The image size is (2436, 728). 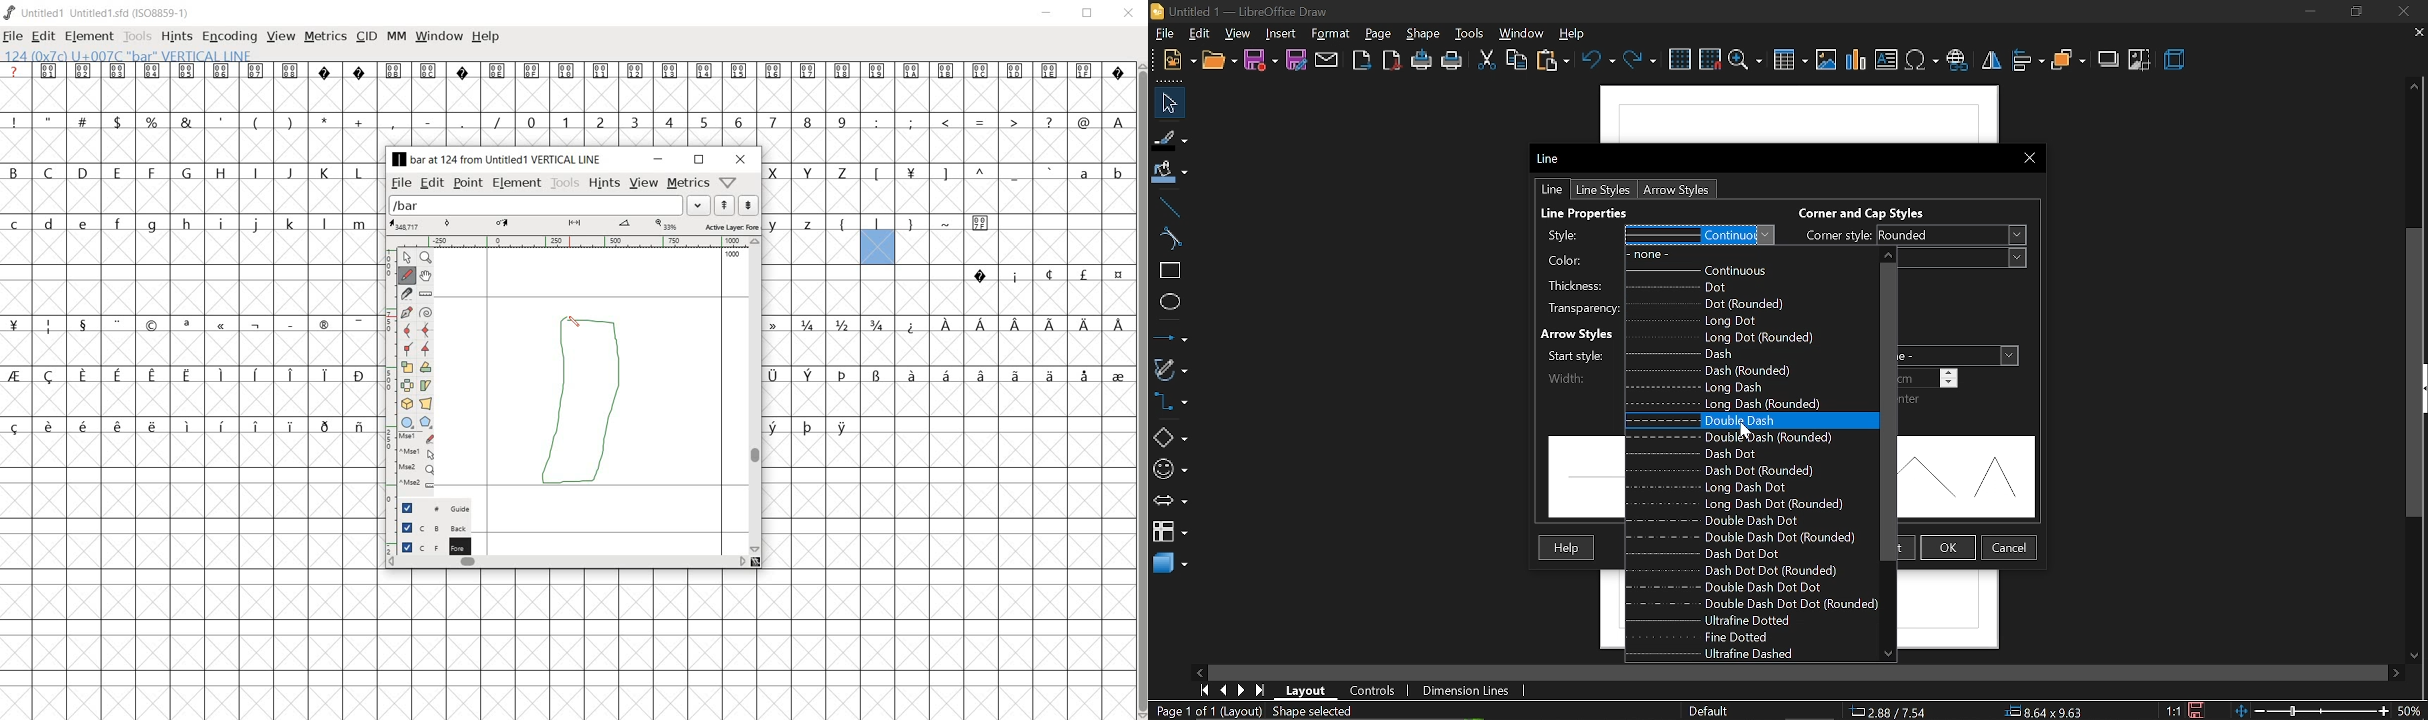 I want to click on letters and symbols, so click(x=886, y=224).